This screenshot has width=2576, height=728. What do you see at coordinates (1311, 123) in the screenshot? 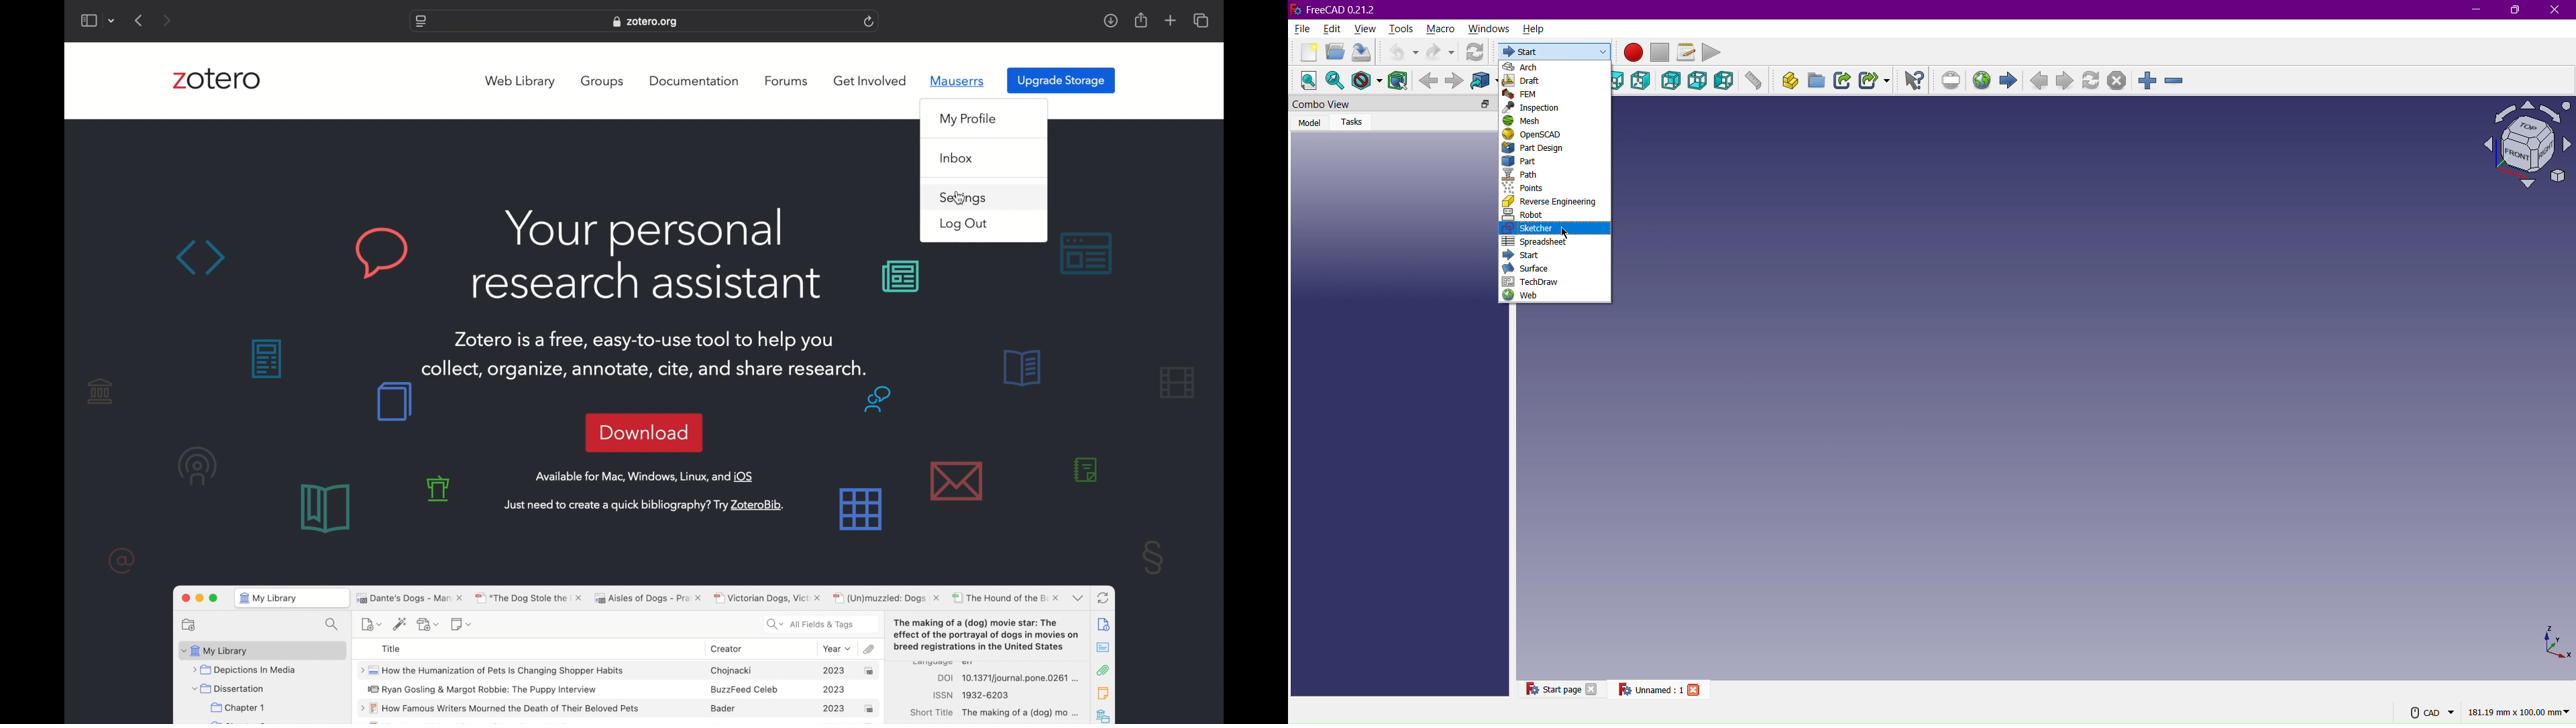
I see `Model` at bounding box center [1311, 123].